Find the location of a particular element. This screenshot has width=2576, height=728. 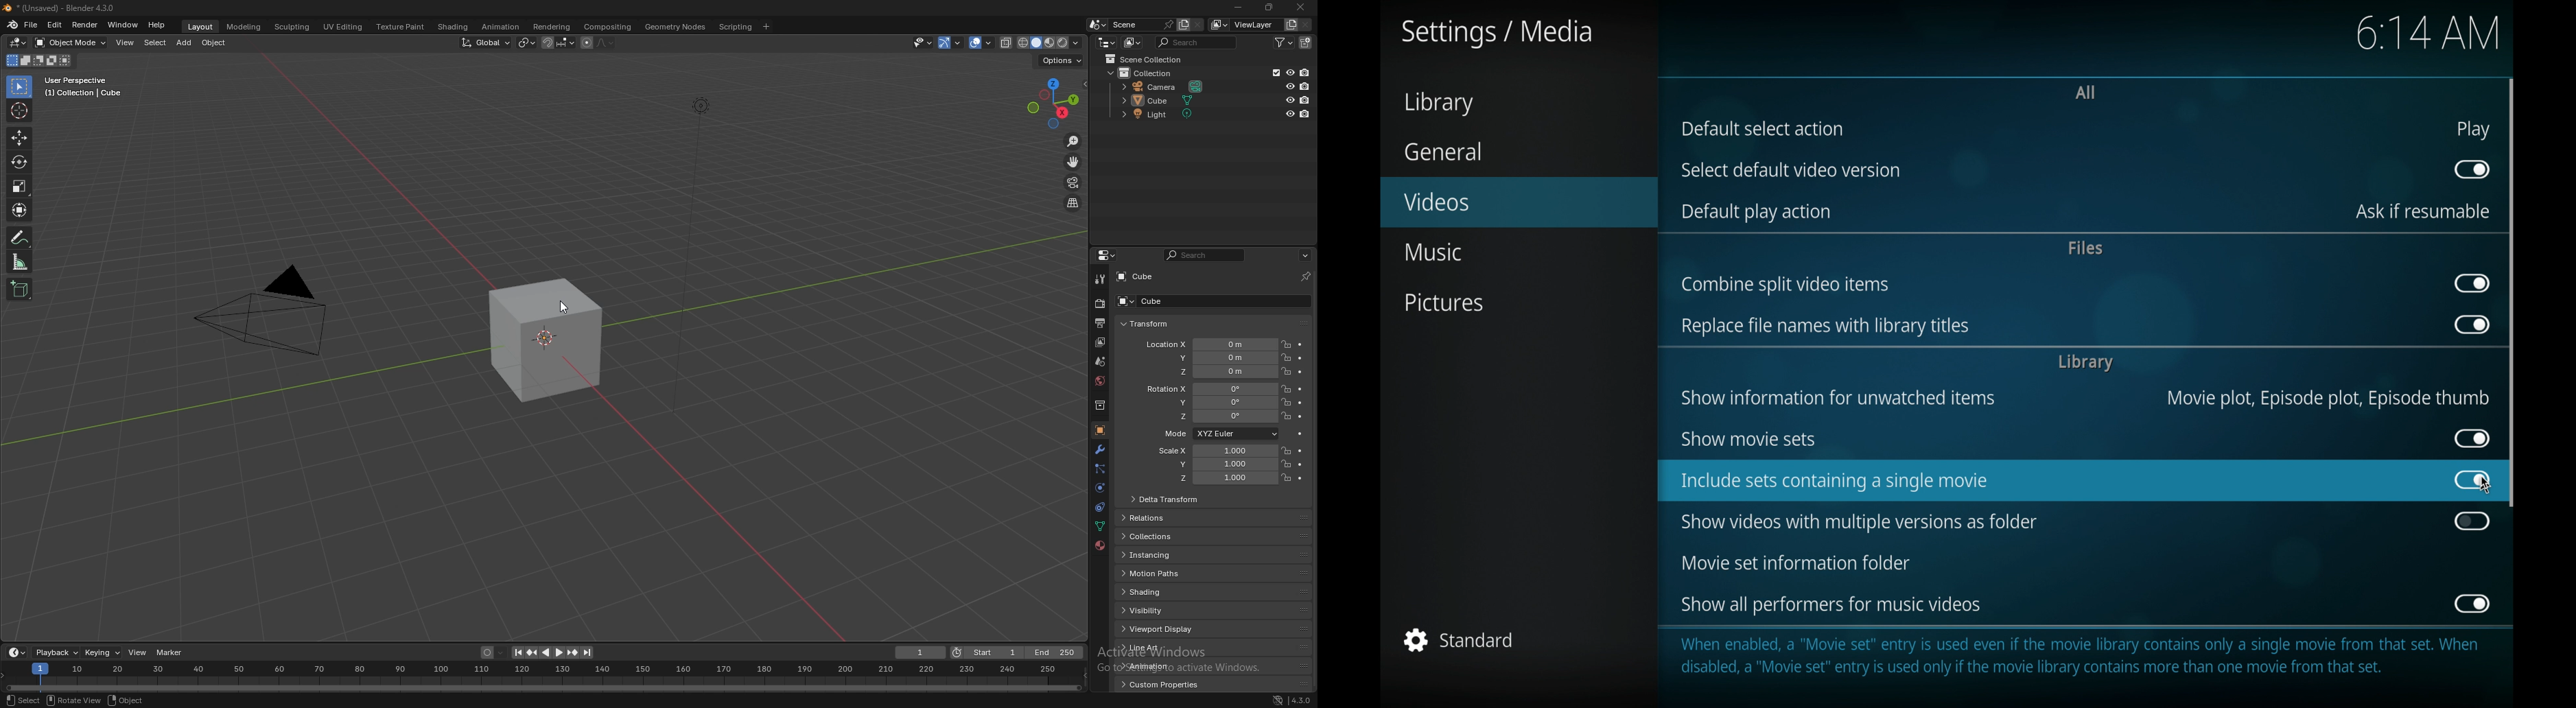

blender is located at coordinates (12, 25).